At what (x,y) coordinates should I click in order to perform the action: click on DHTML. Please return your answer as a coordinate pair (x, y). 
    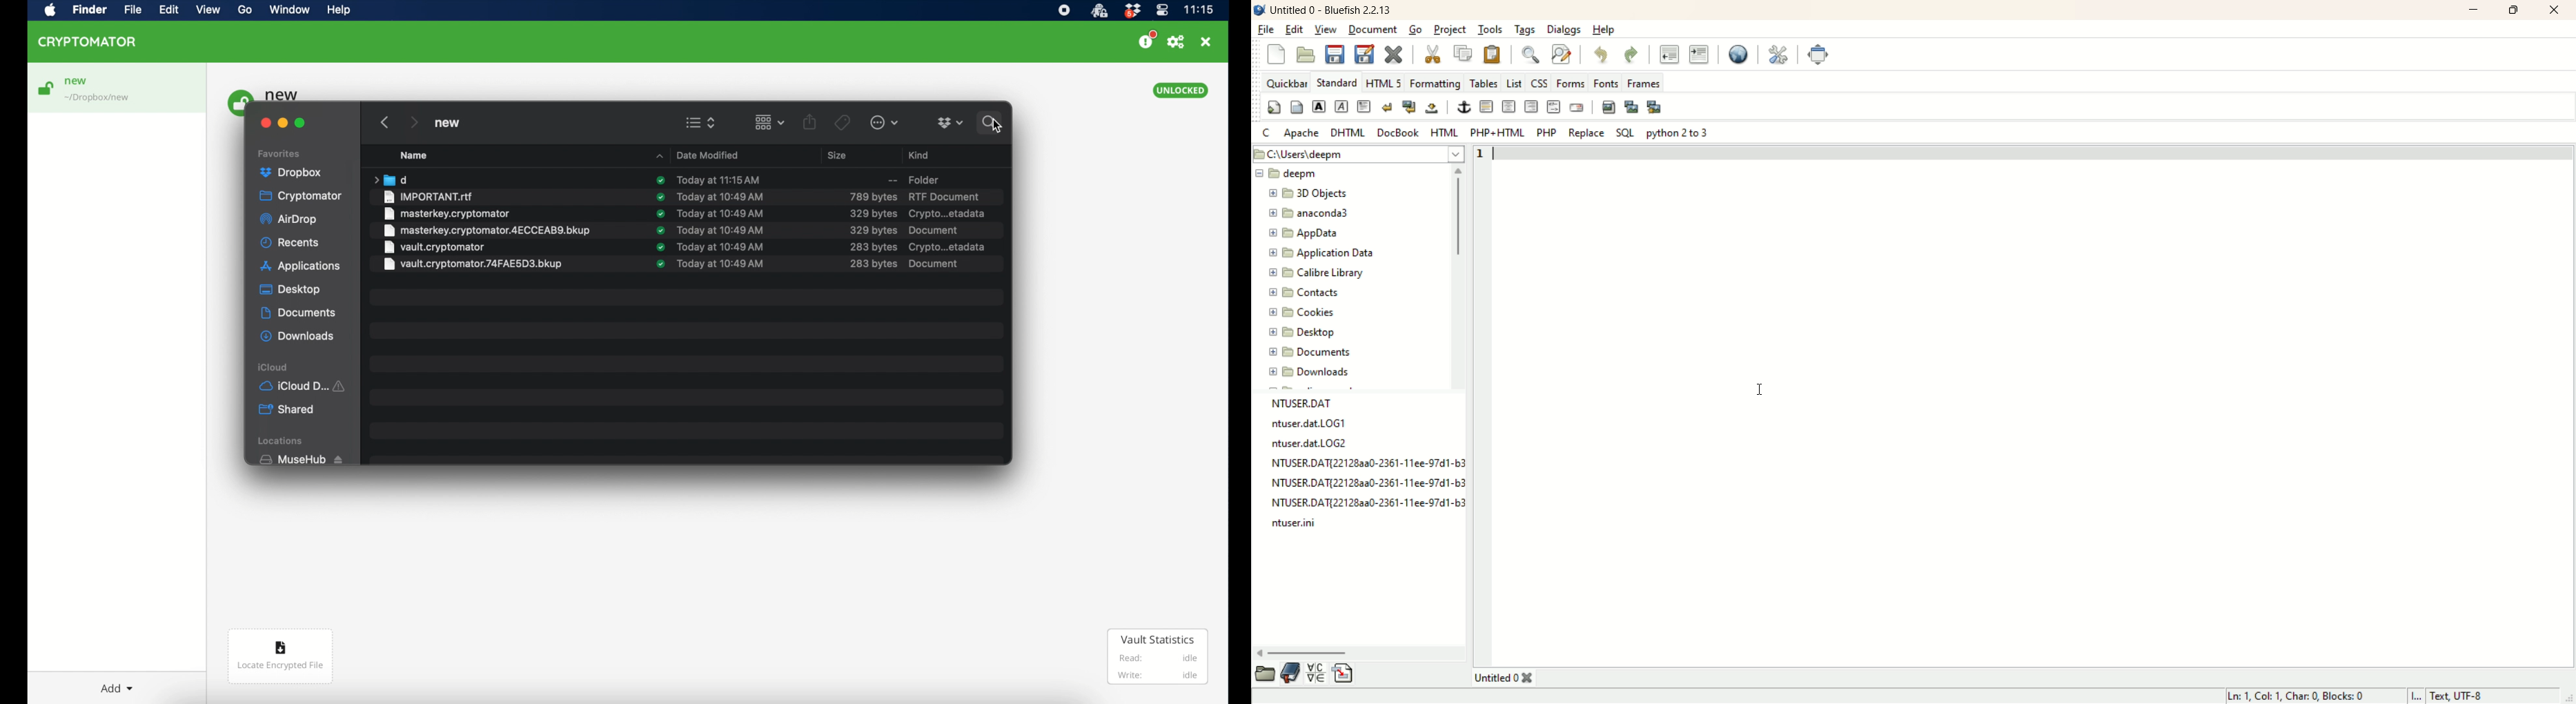
    Looking at the image, I should click on (1350, 133).